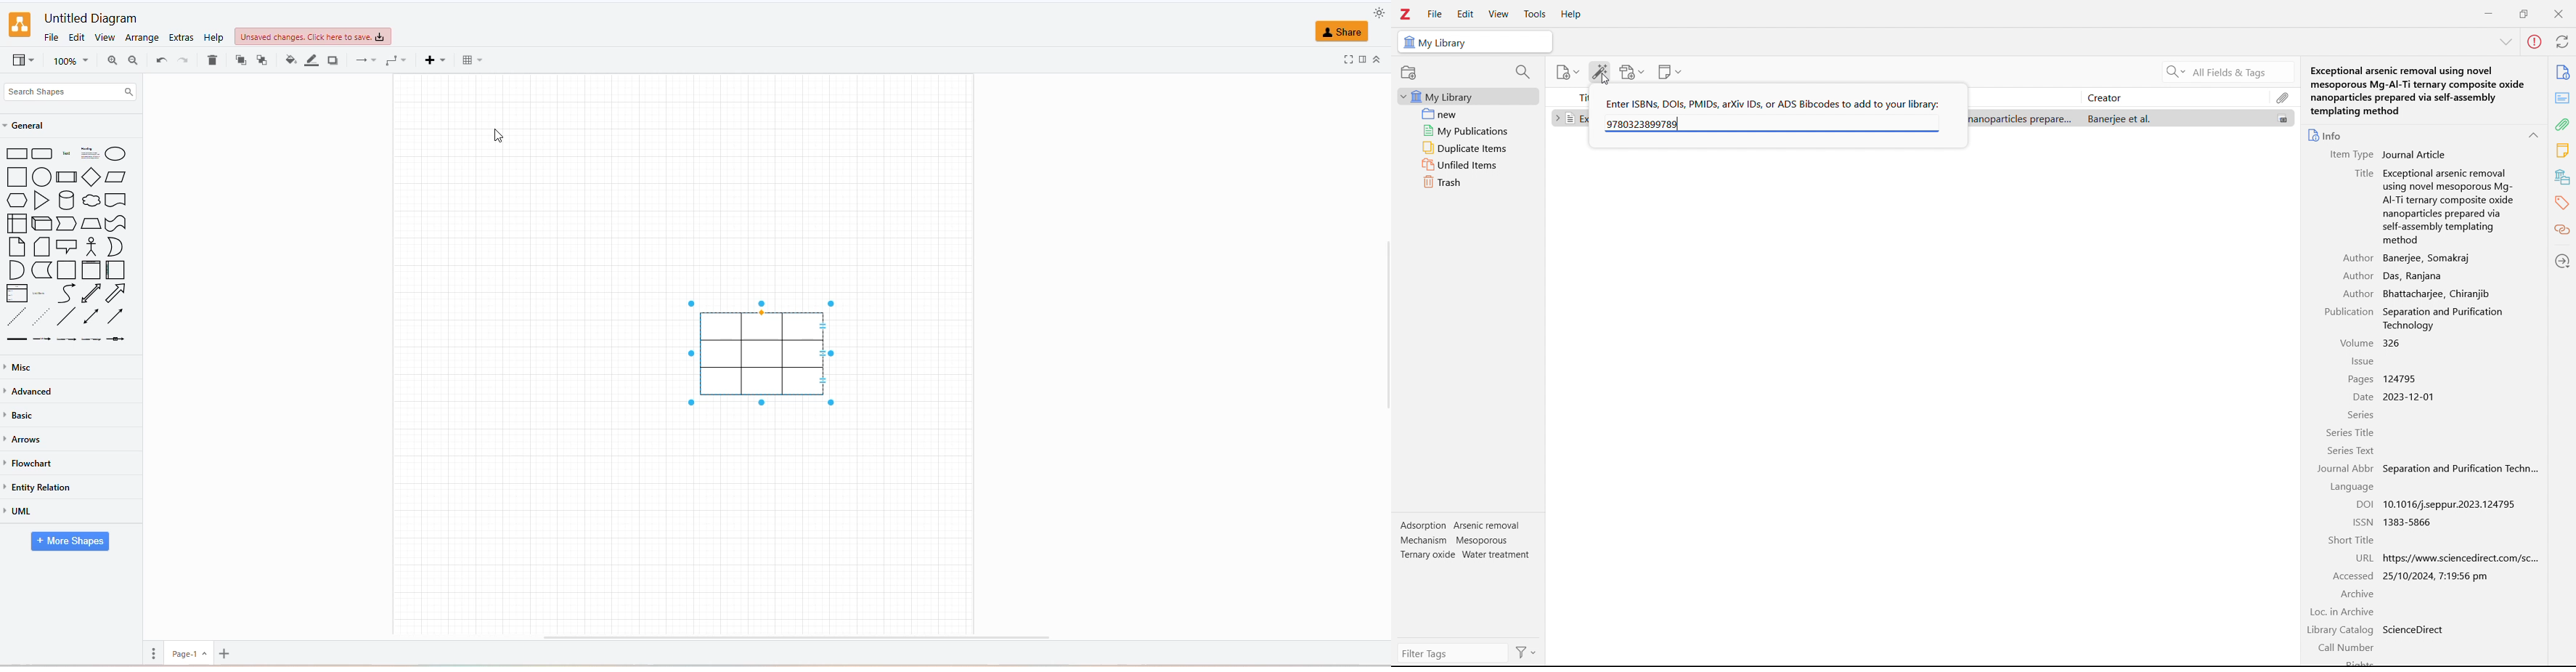  I want to click on view, so click(108, 39).